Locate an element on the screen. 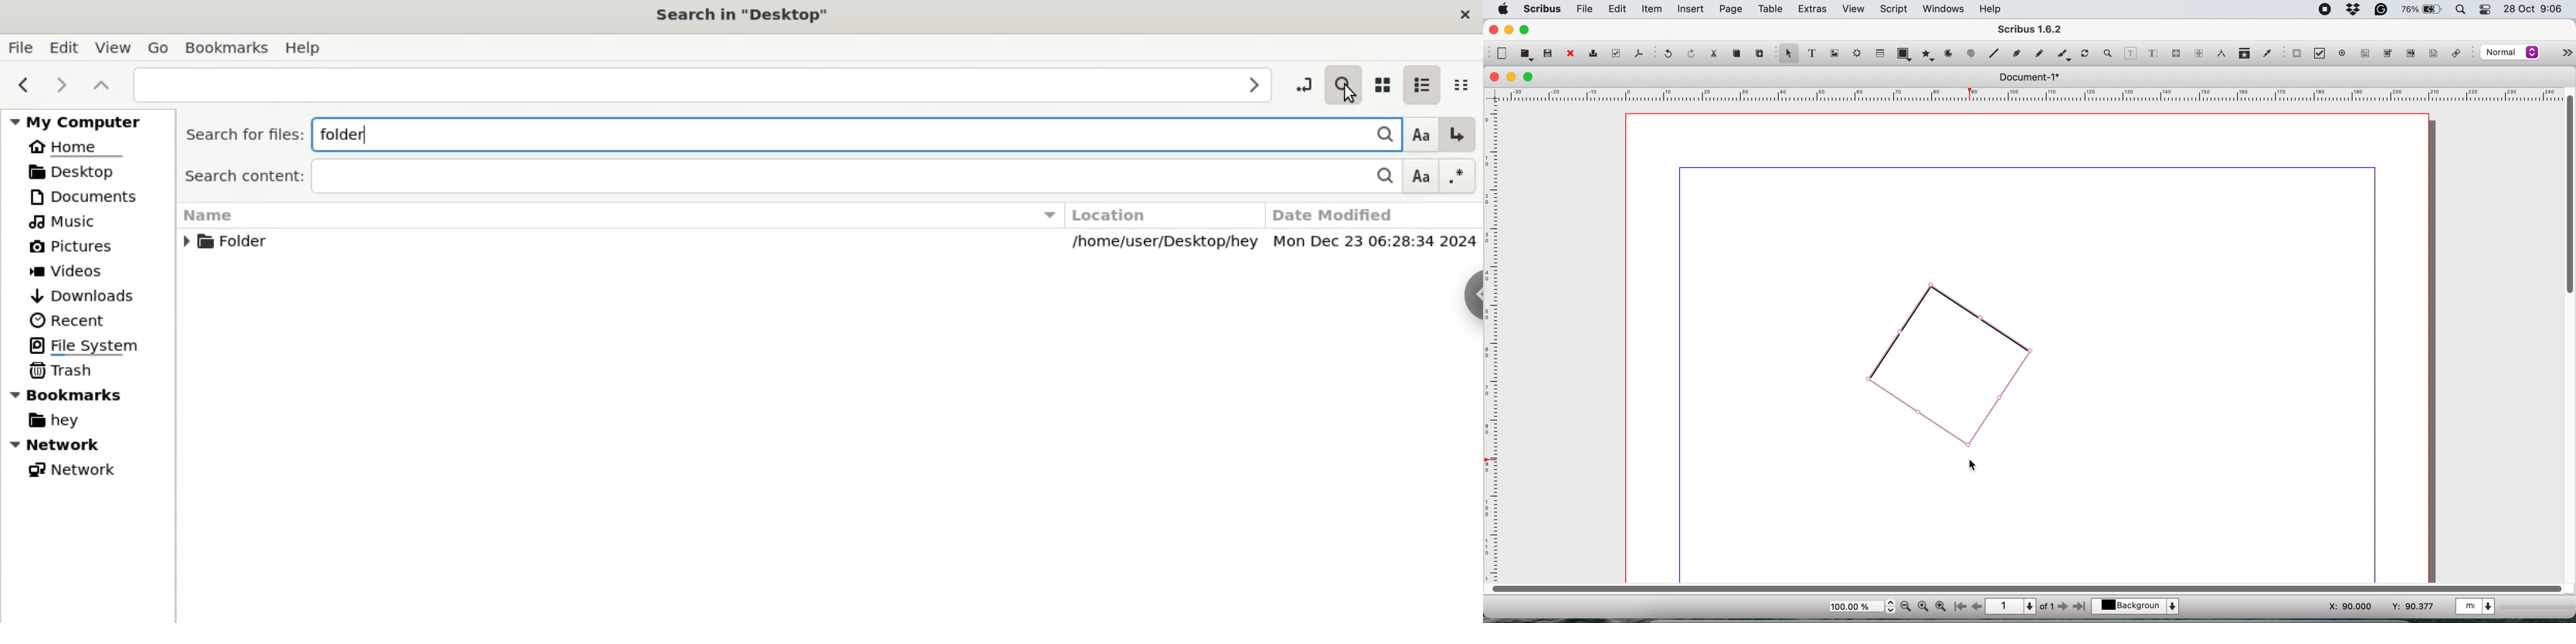 The height and width of the screenshot is (644, 2576). redo is located at coordinates (1693, 53).